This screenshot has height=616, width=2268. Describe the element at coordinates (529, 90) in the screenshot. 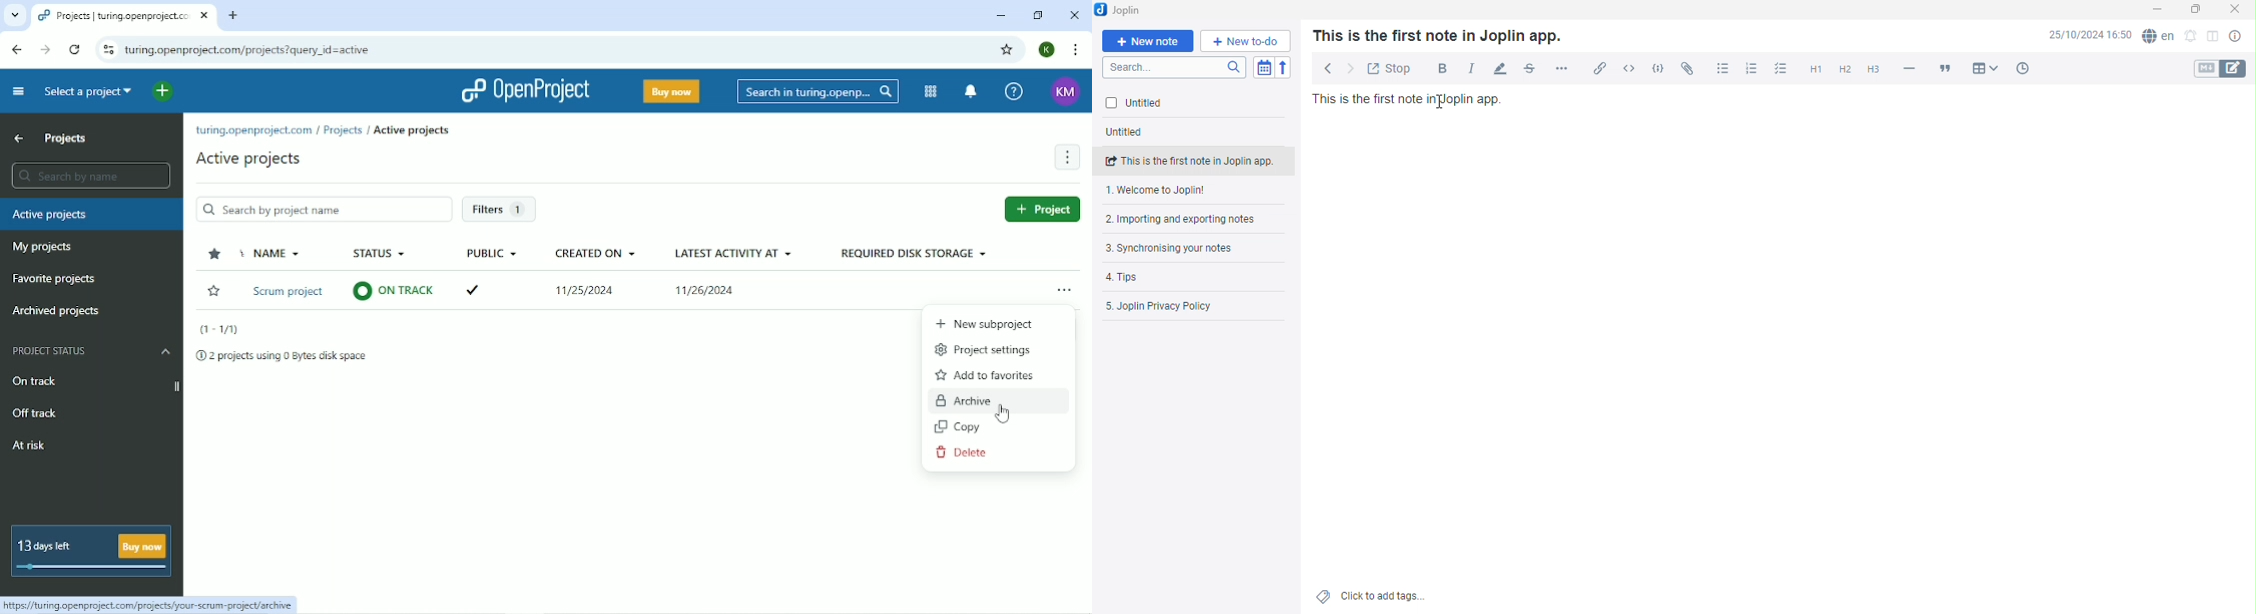

I see `OpenProject` at that location.